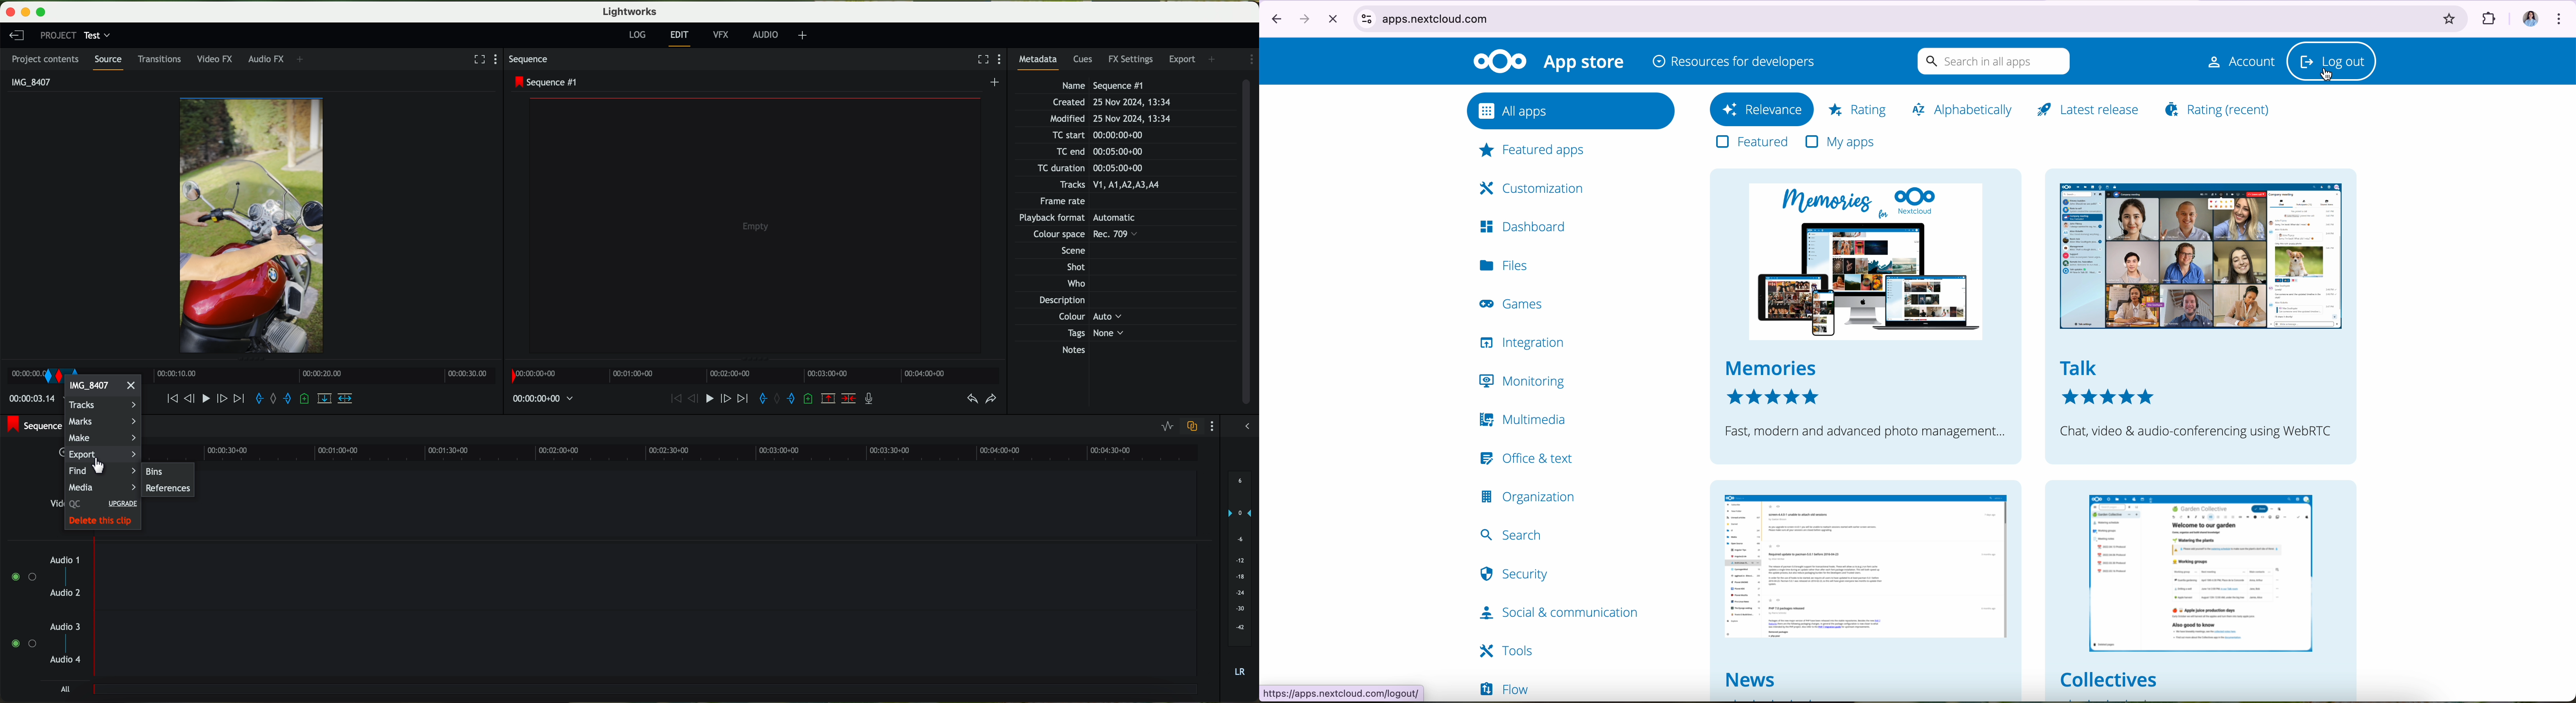 Image resolution: width=2576 pixels, height=728 pixels. I want to click on flow, so click(1505, 689).